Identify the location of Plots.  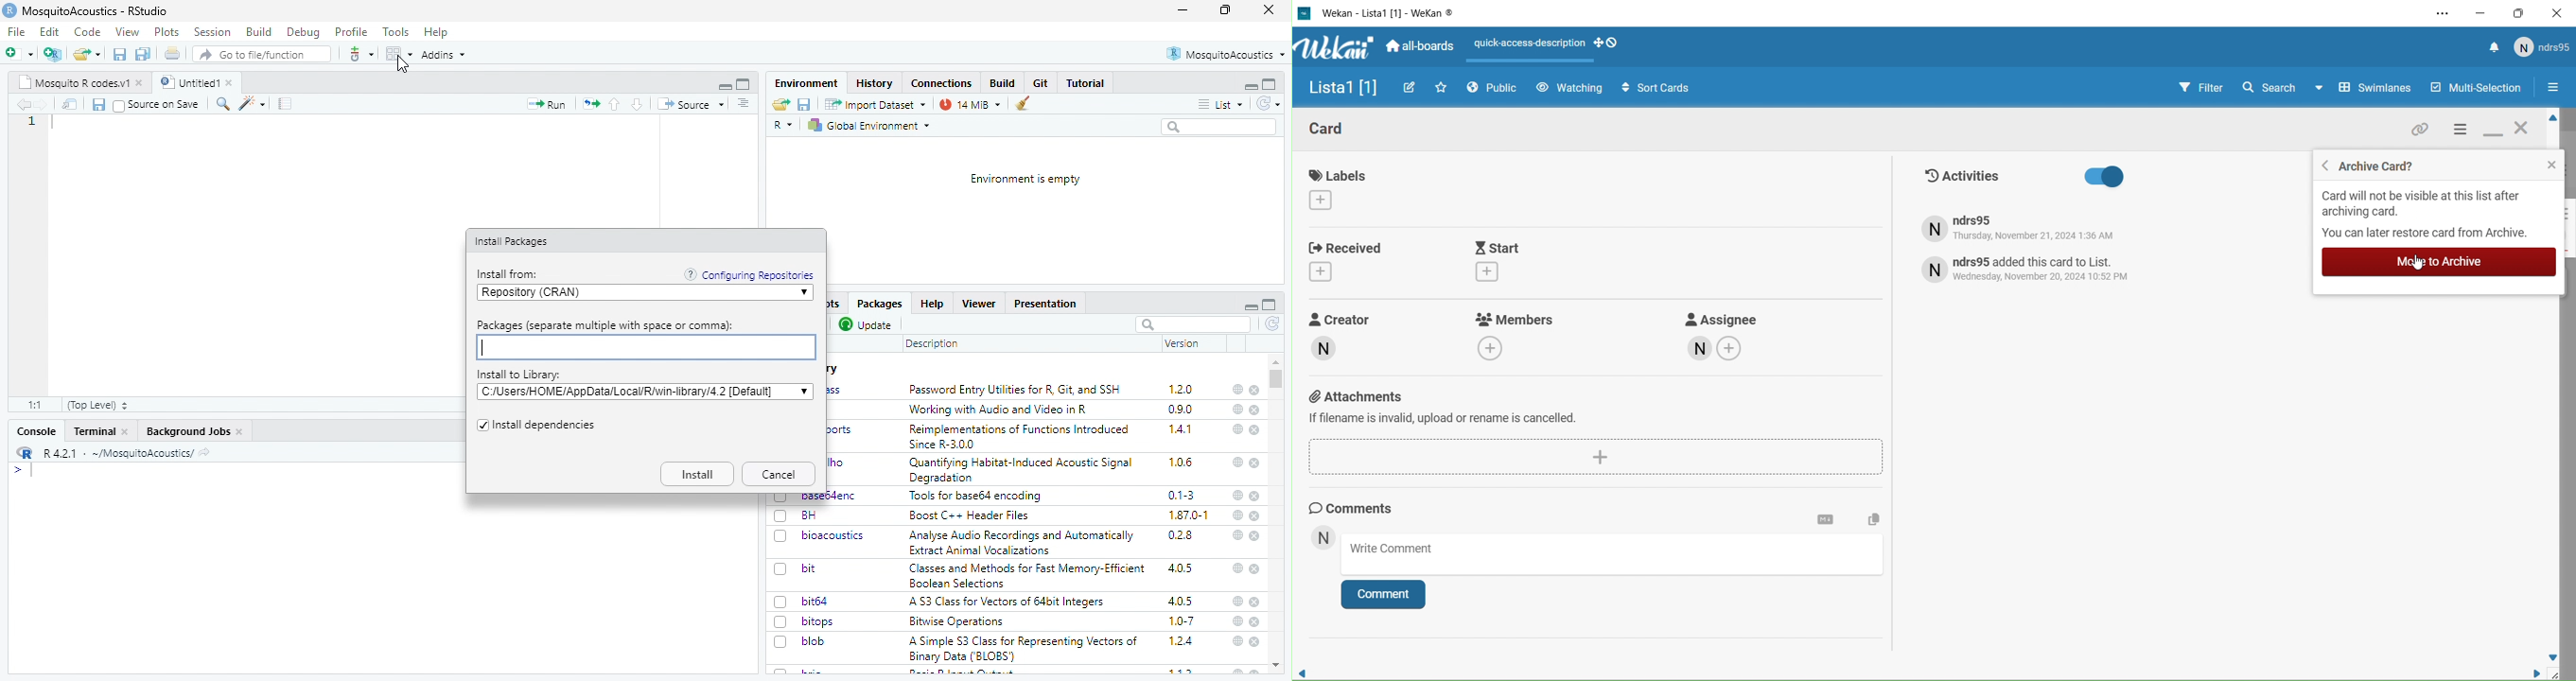
(168, 32).